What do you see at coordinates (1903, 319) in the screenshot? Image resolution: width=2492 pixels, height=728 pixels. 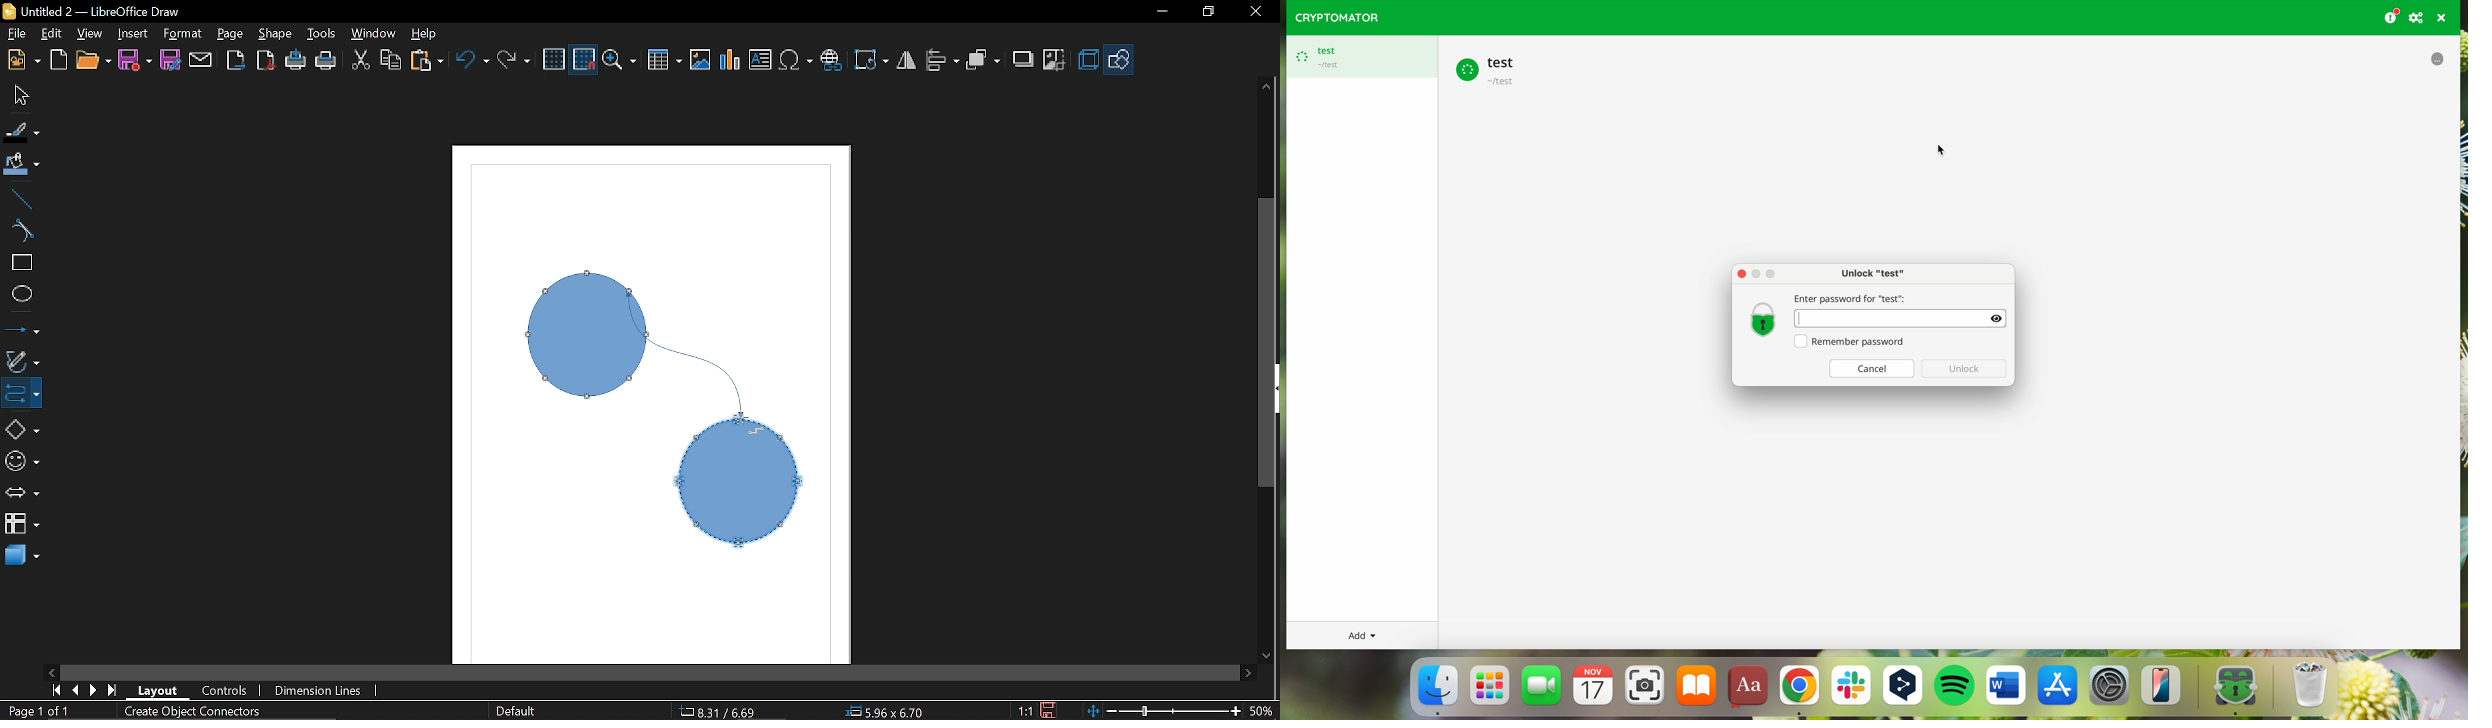 I see `Text bar` at bounding box center [1903, 319].